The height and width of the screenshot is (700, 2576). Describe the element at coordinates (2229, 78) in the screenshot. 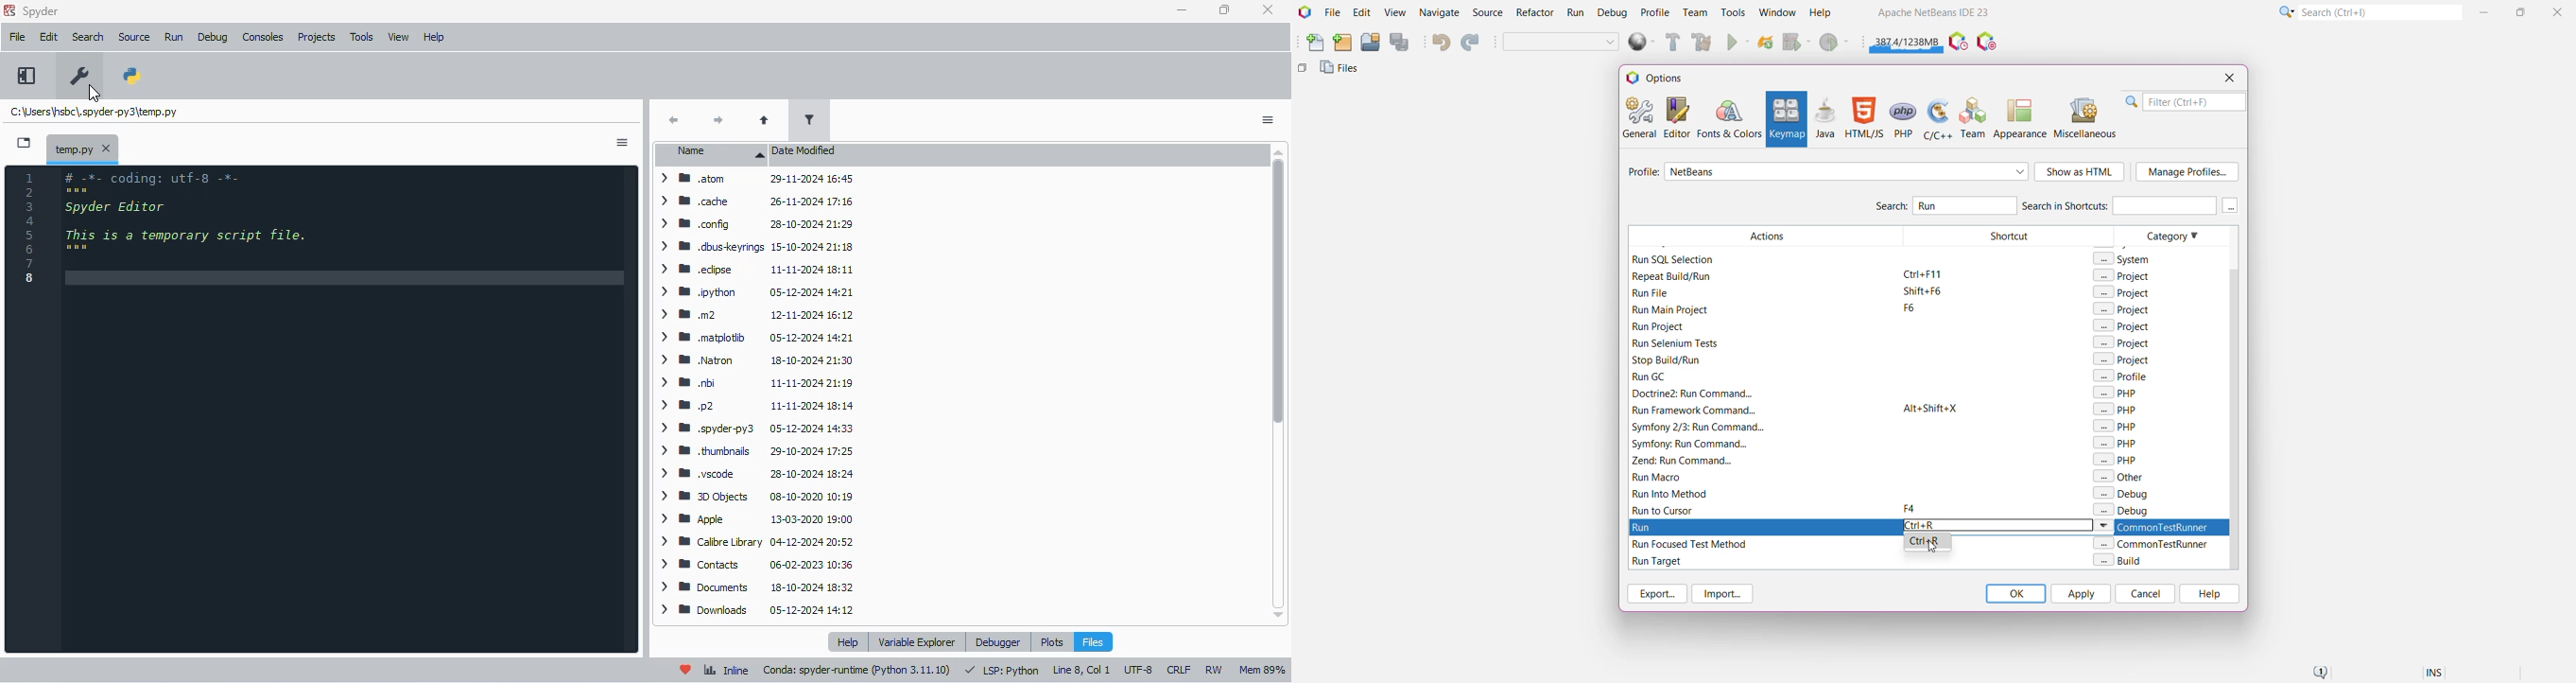

I see `Close` at that location.